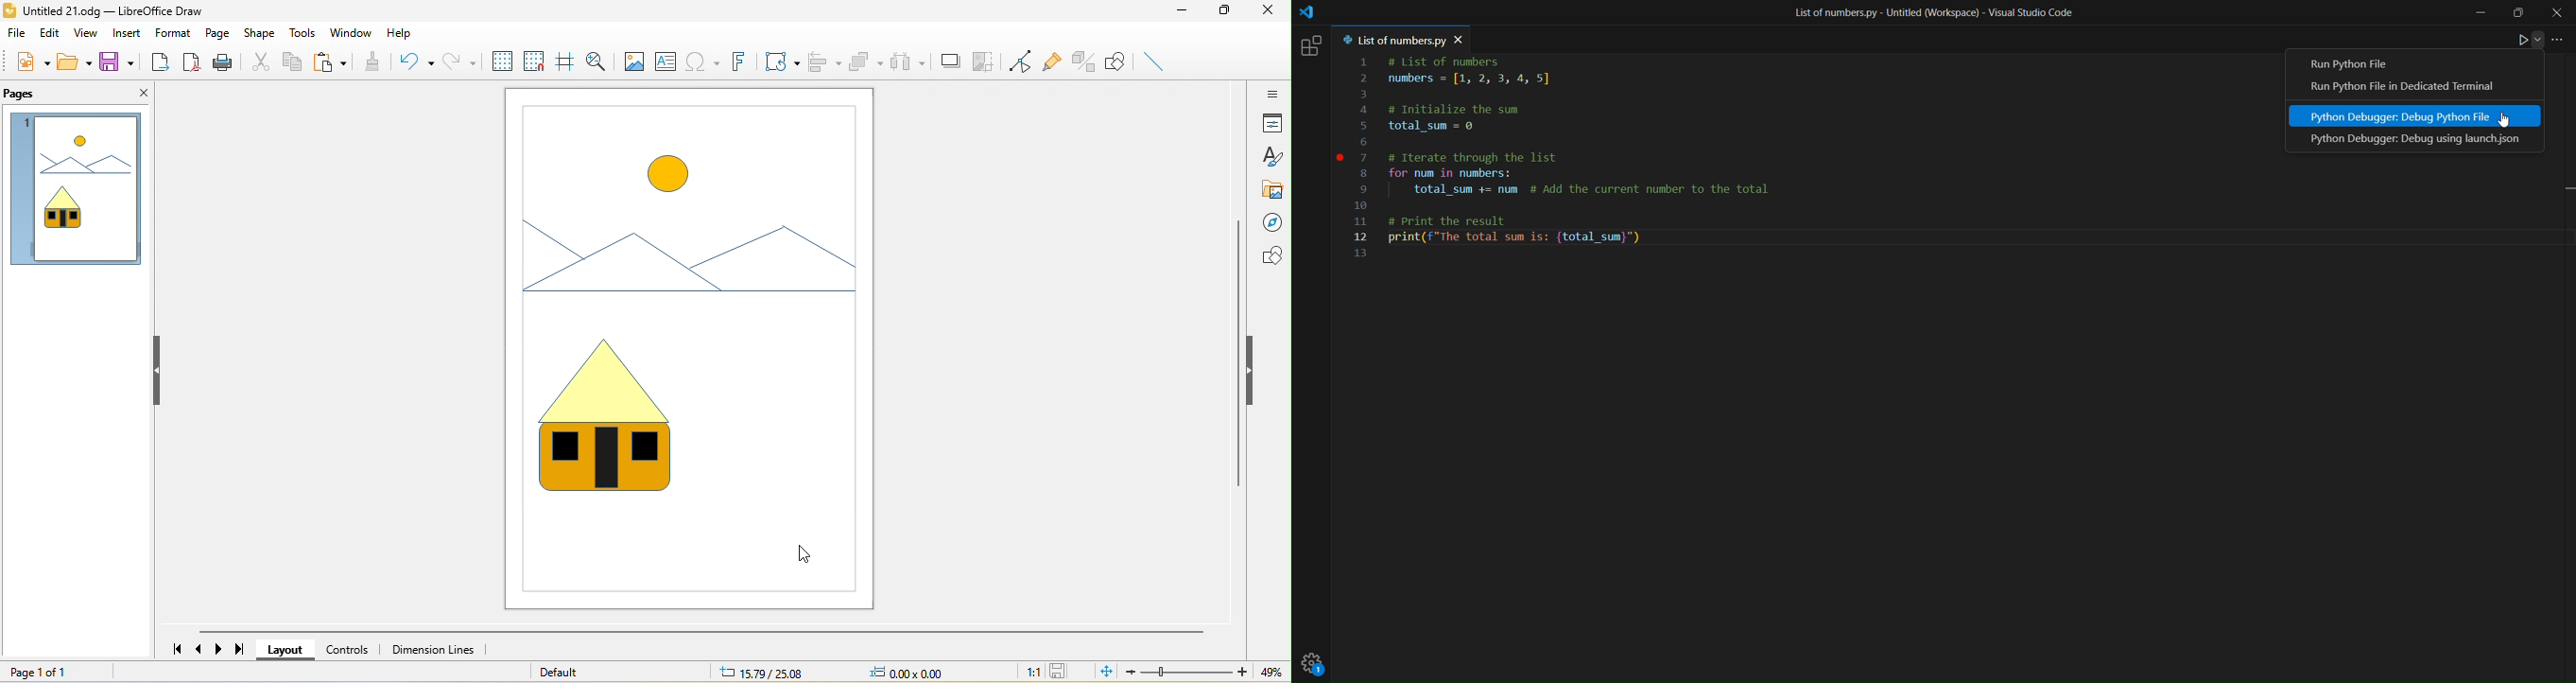 The height and width of the screenshot is (700, 2576). What do you see at coordinates (191, 61) in the screenshot?
I see `export as pdf` at bounding box center [191, 61].